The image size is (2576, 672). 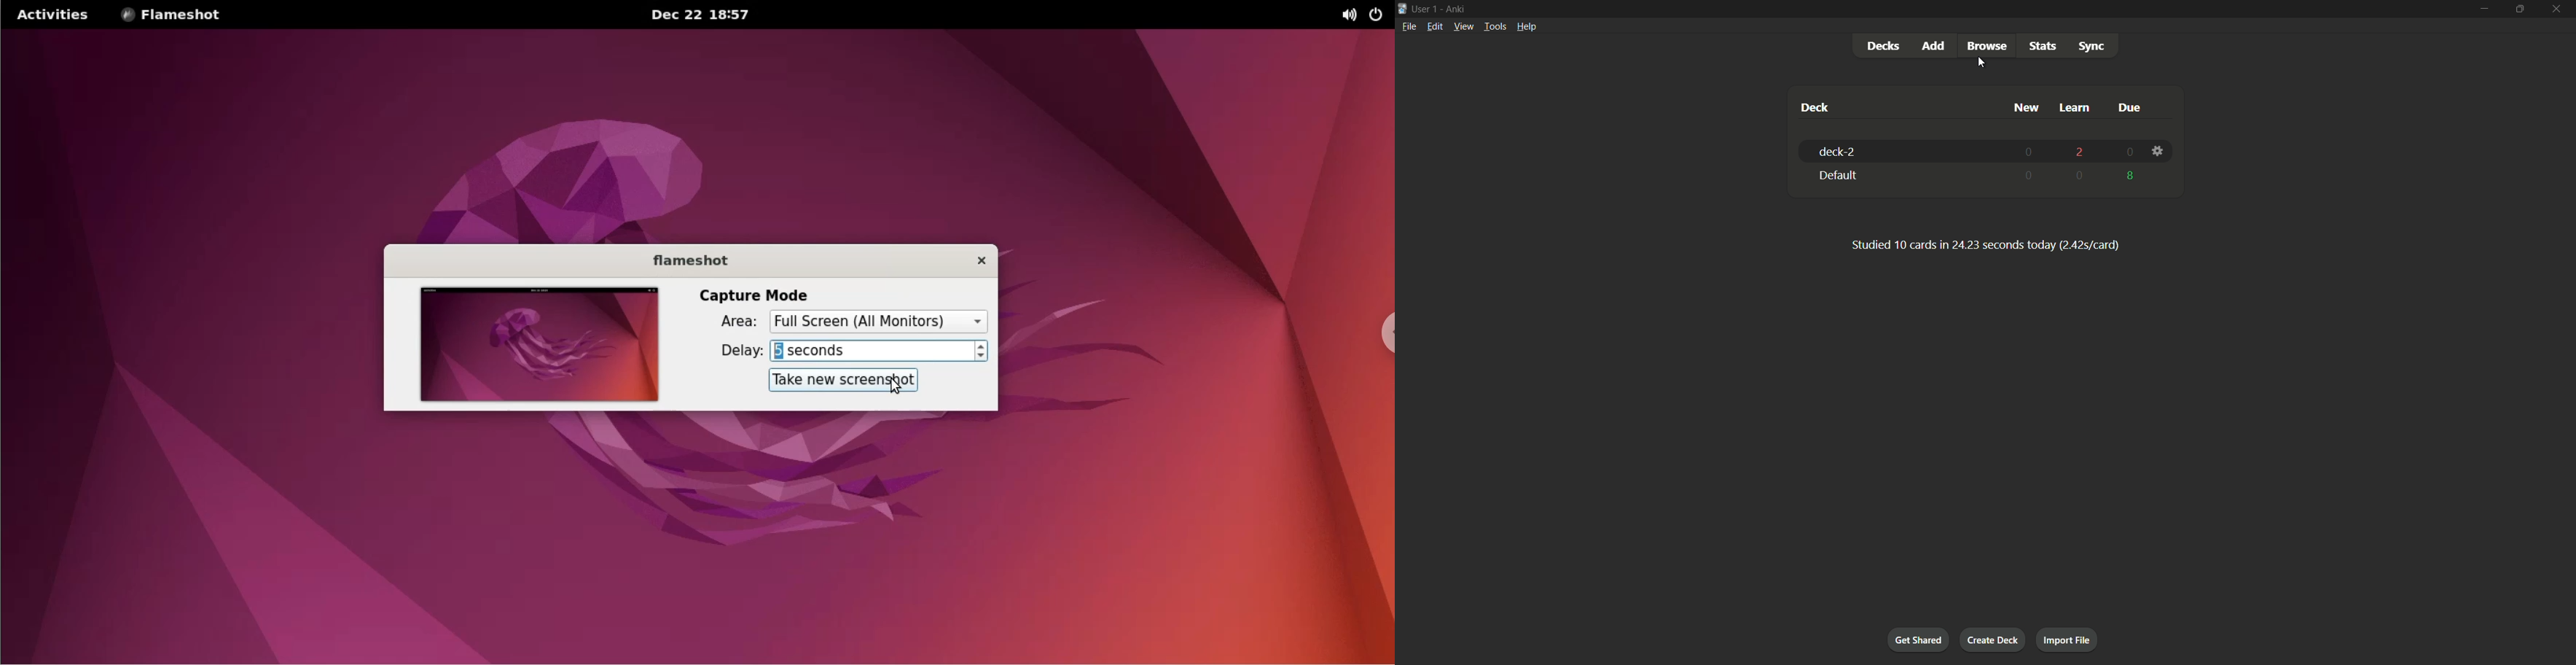 What do you see at coordinates (1816, 107) in the screenshot?
I see `Deck` at bounding box center [1816, 107].